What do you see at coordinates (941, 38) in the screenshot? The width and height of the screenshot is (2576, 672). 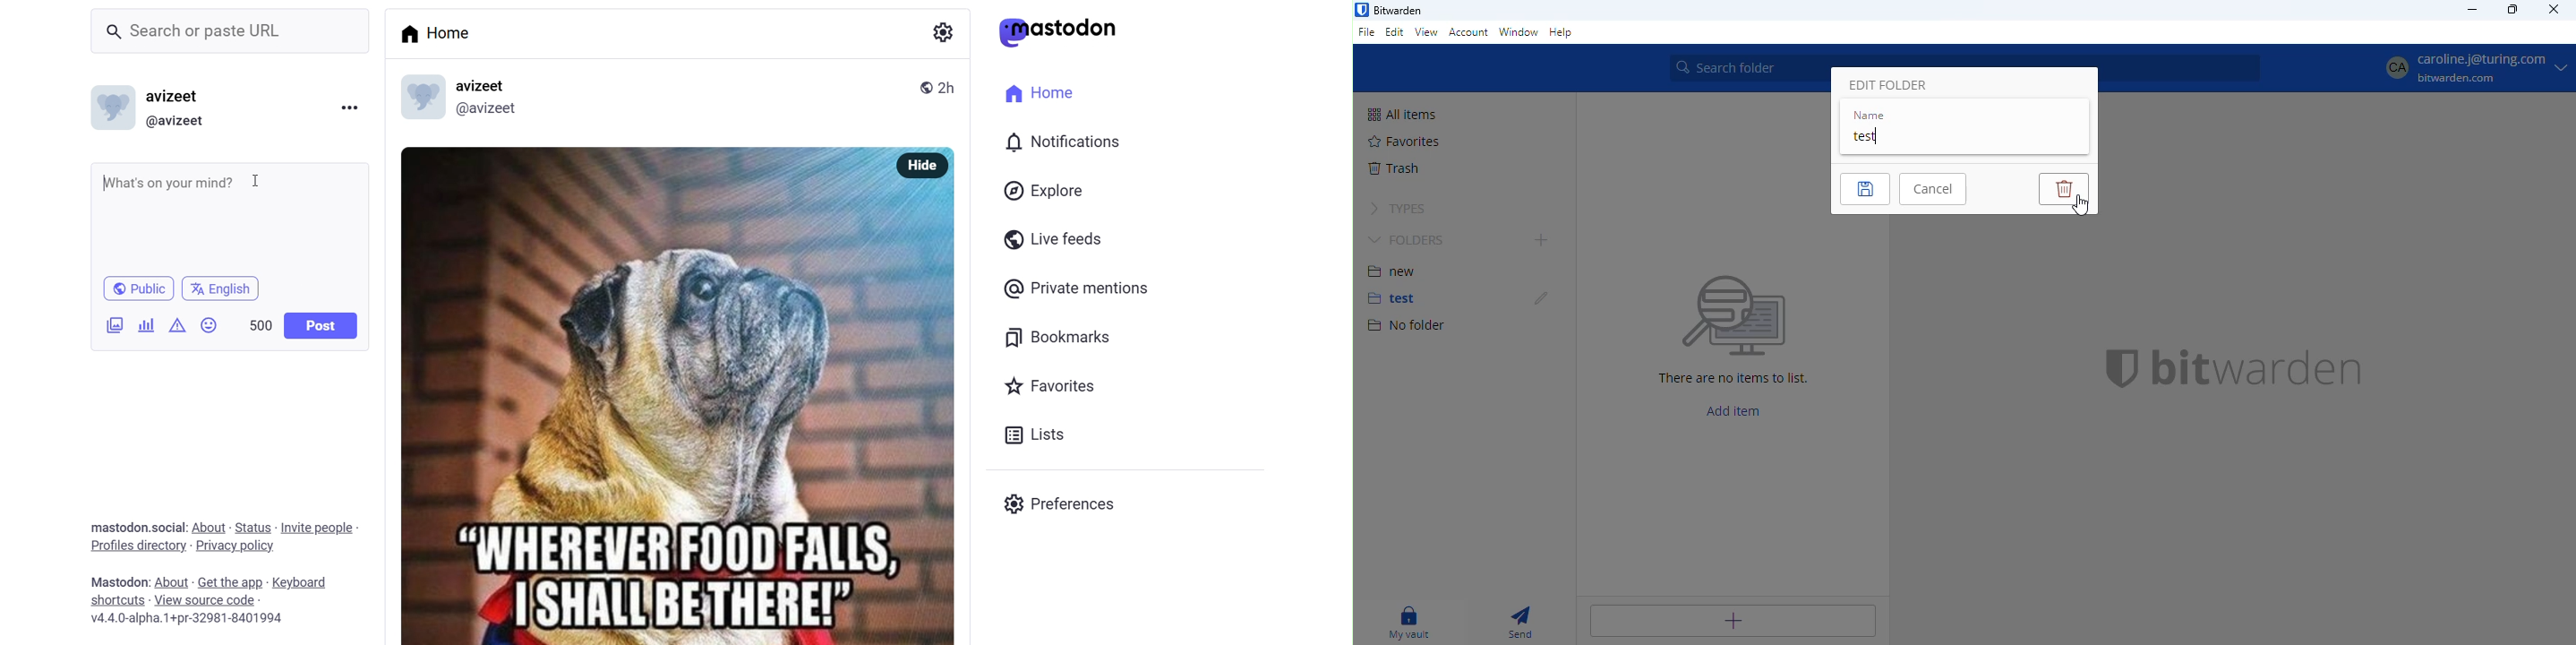 I see `settings` at bounding box center [941, 38].